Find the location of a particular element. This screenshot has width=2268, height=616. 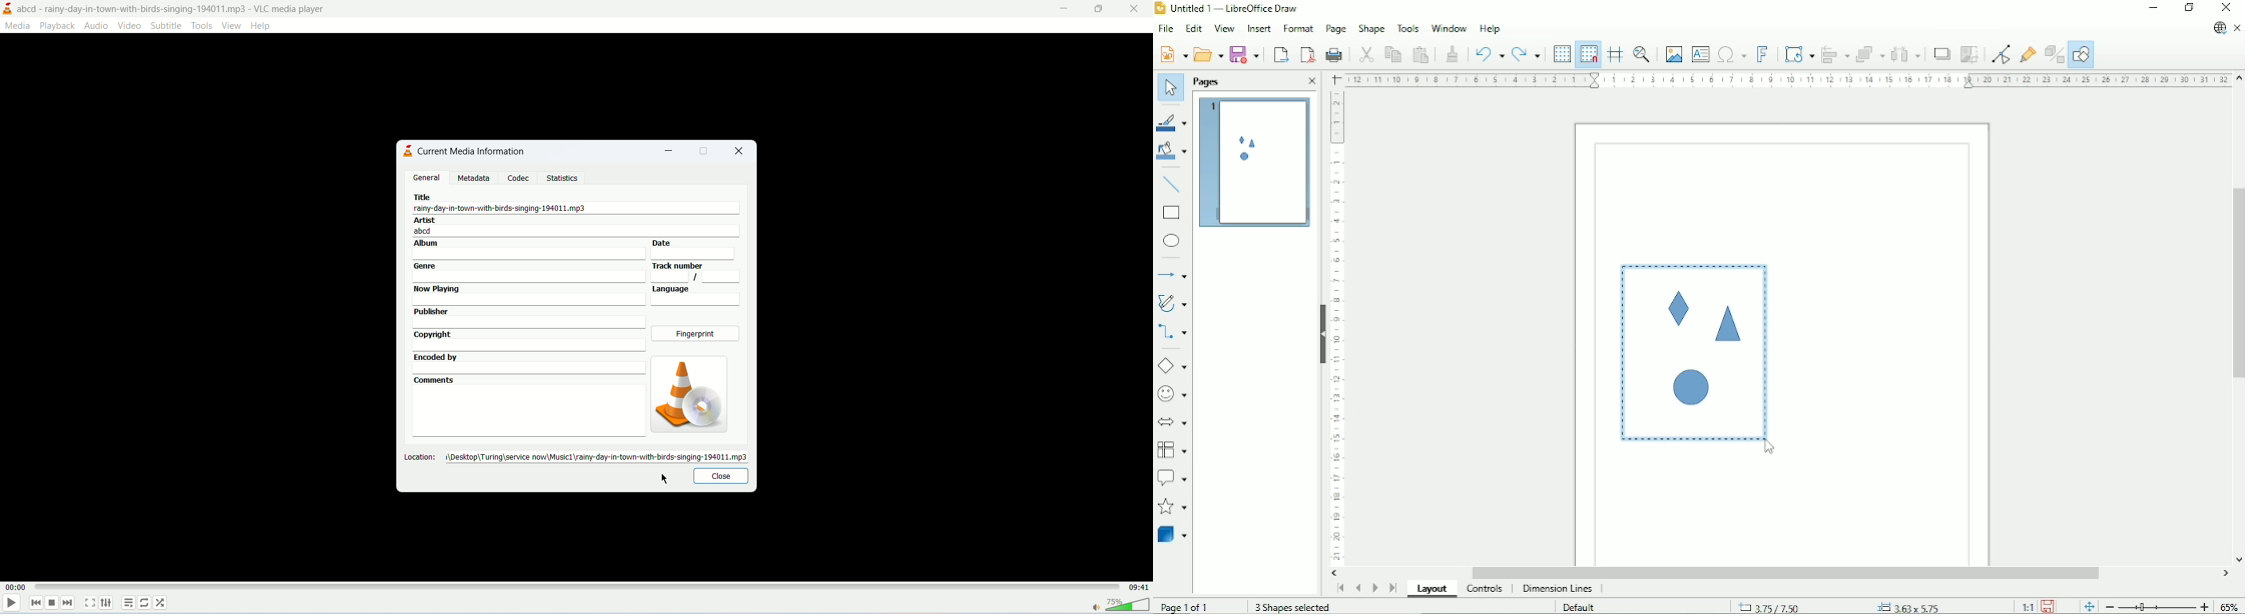

cursor is located at coordinates (666, 481).